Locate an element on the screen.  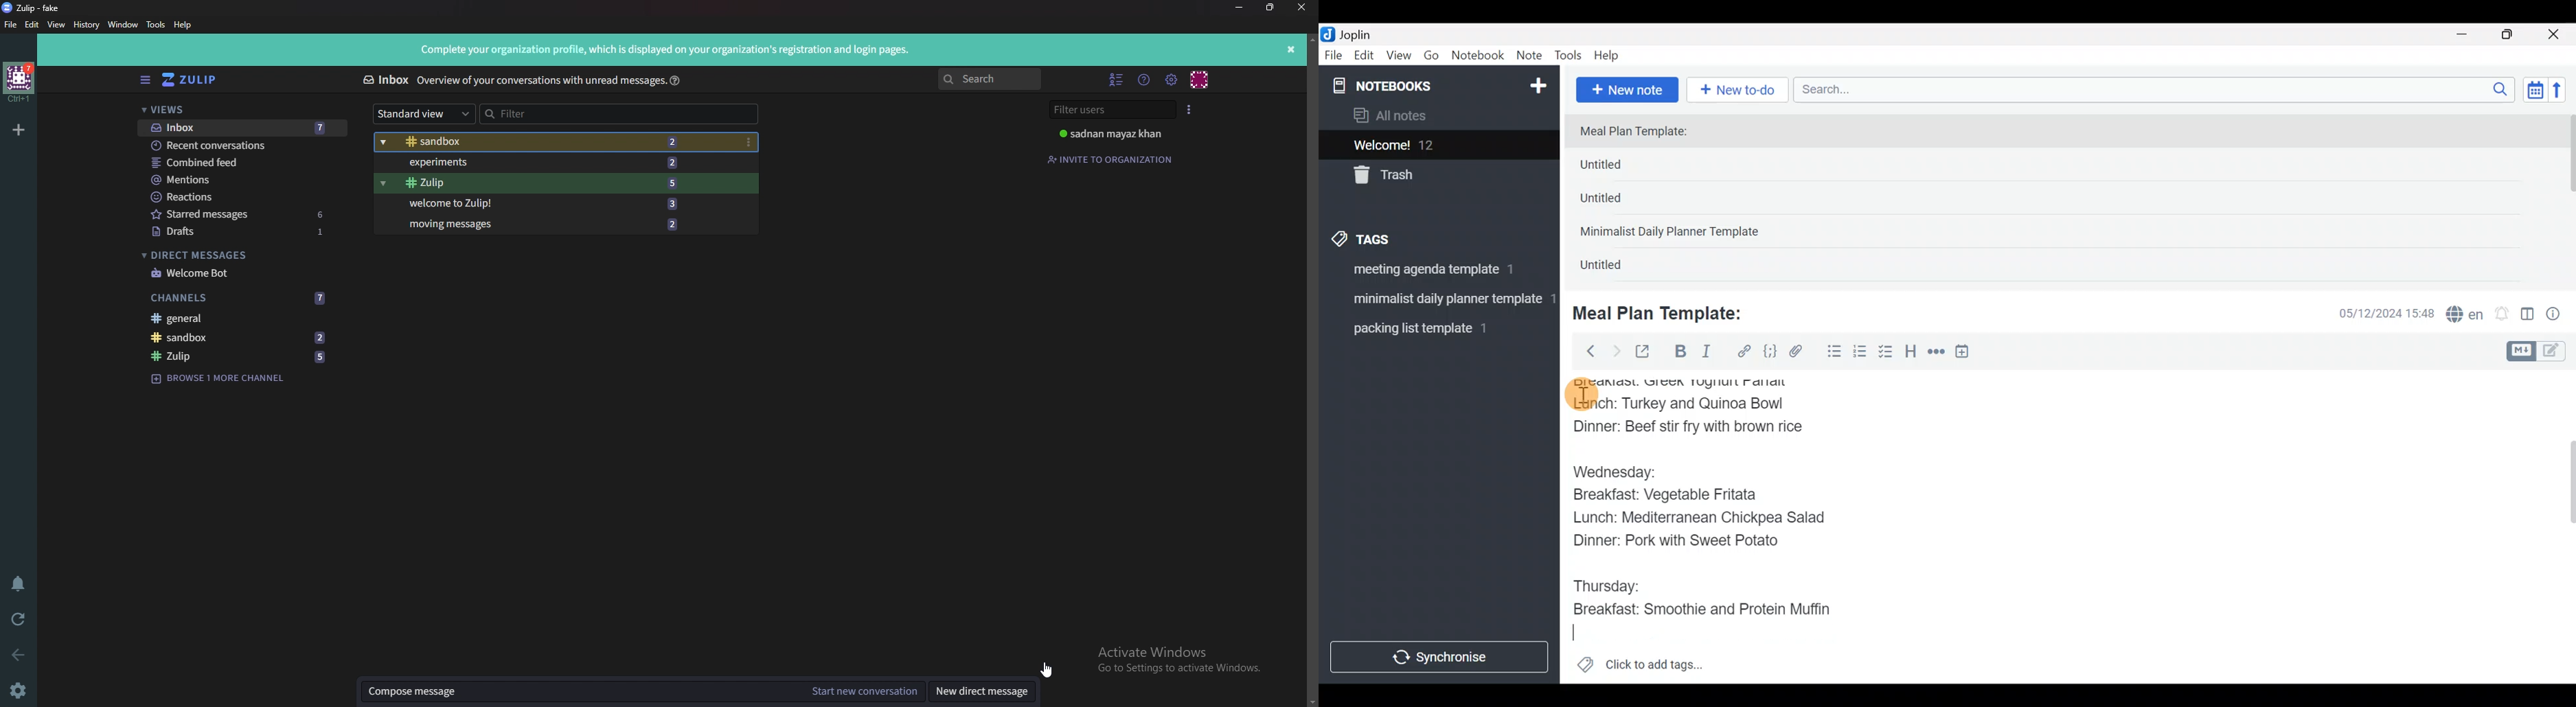
Help is located at coordinates (185, 25).